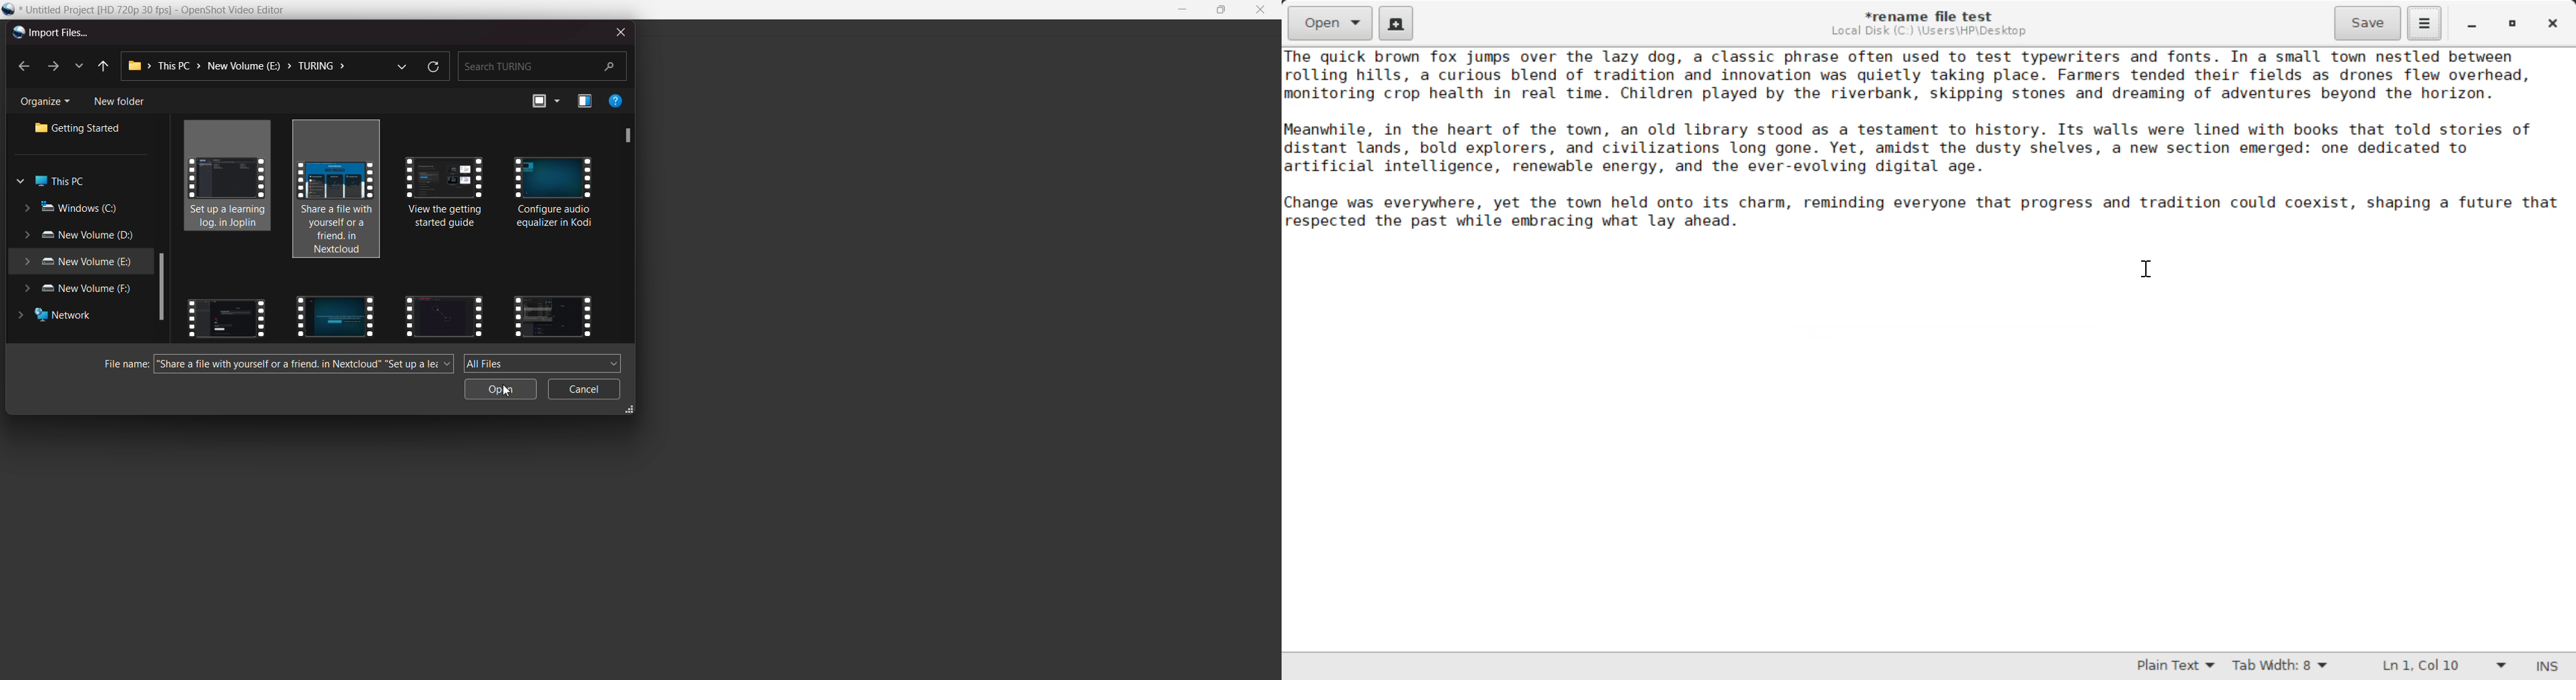 The width and height of the screenshot is (2576, 700). Describe the element at coordinates (49, 33) in the screenshot. I see `import files` at that location.